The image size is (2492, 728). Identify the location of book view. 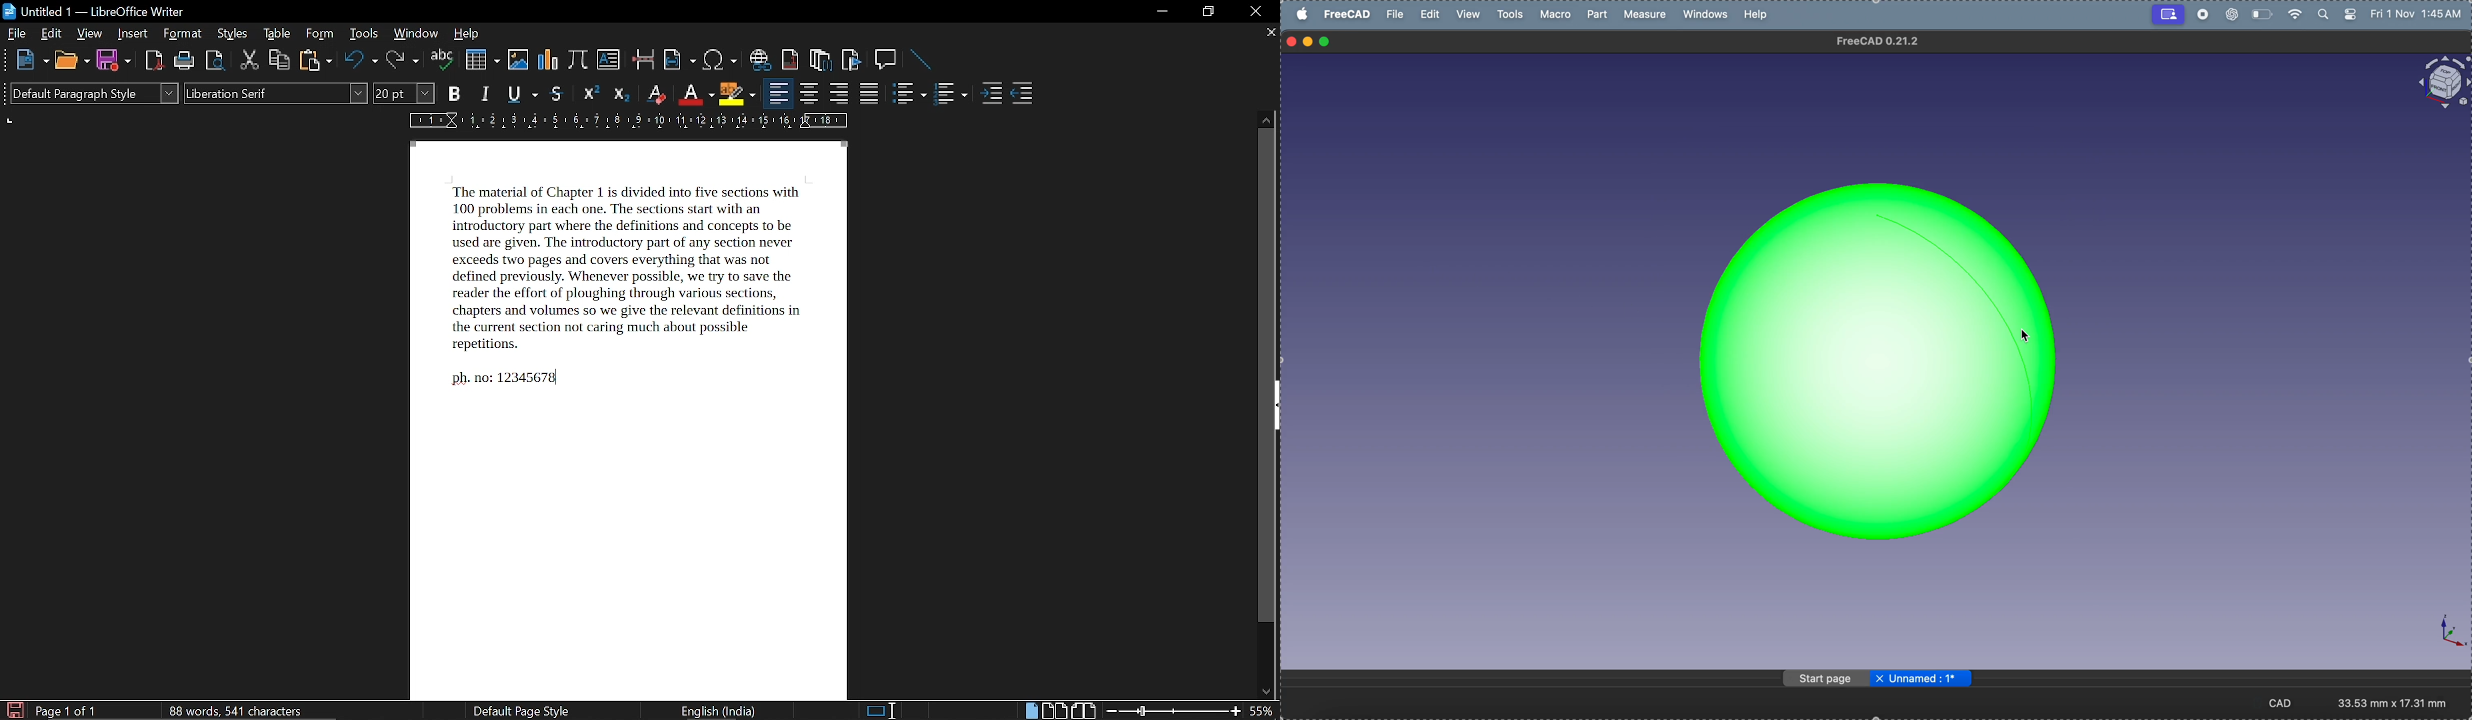
(1086, 710).